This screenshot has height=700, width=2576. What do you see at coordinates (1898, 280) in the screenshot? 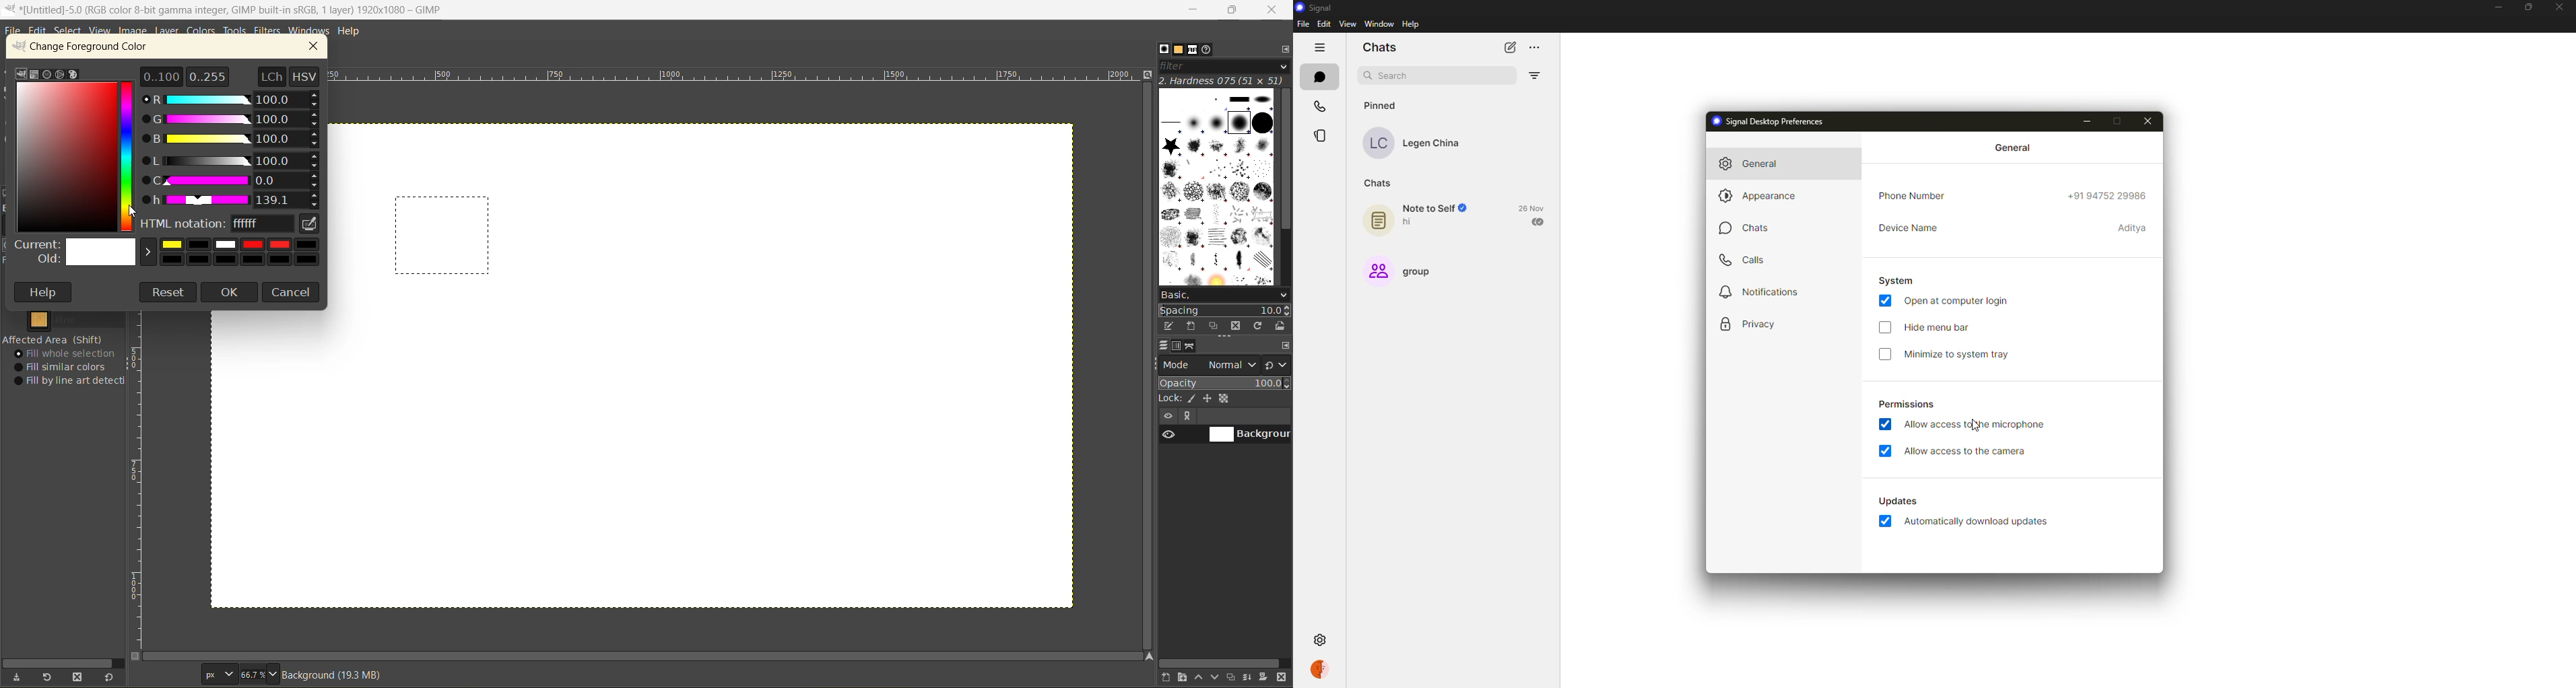
I see `system` at bounding box center [1898, 280].